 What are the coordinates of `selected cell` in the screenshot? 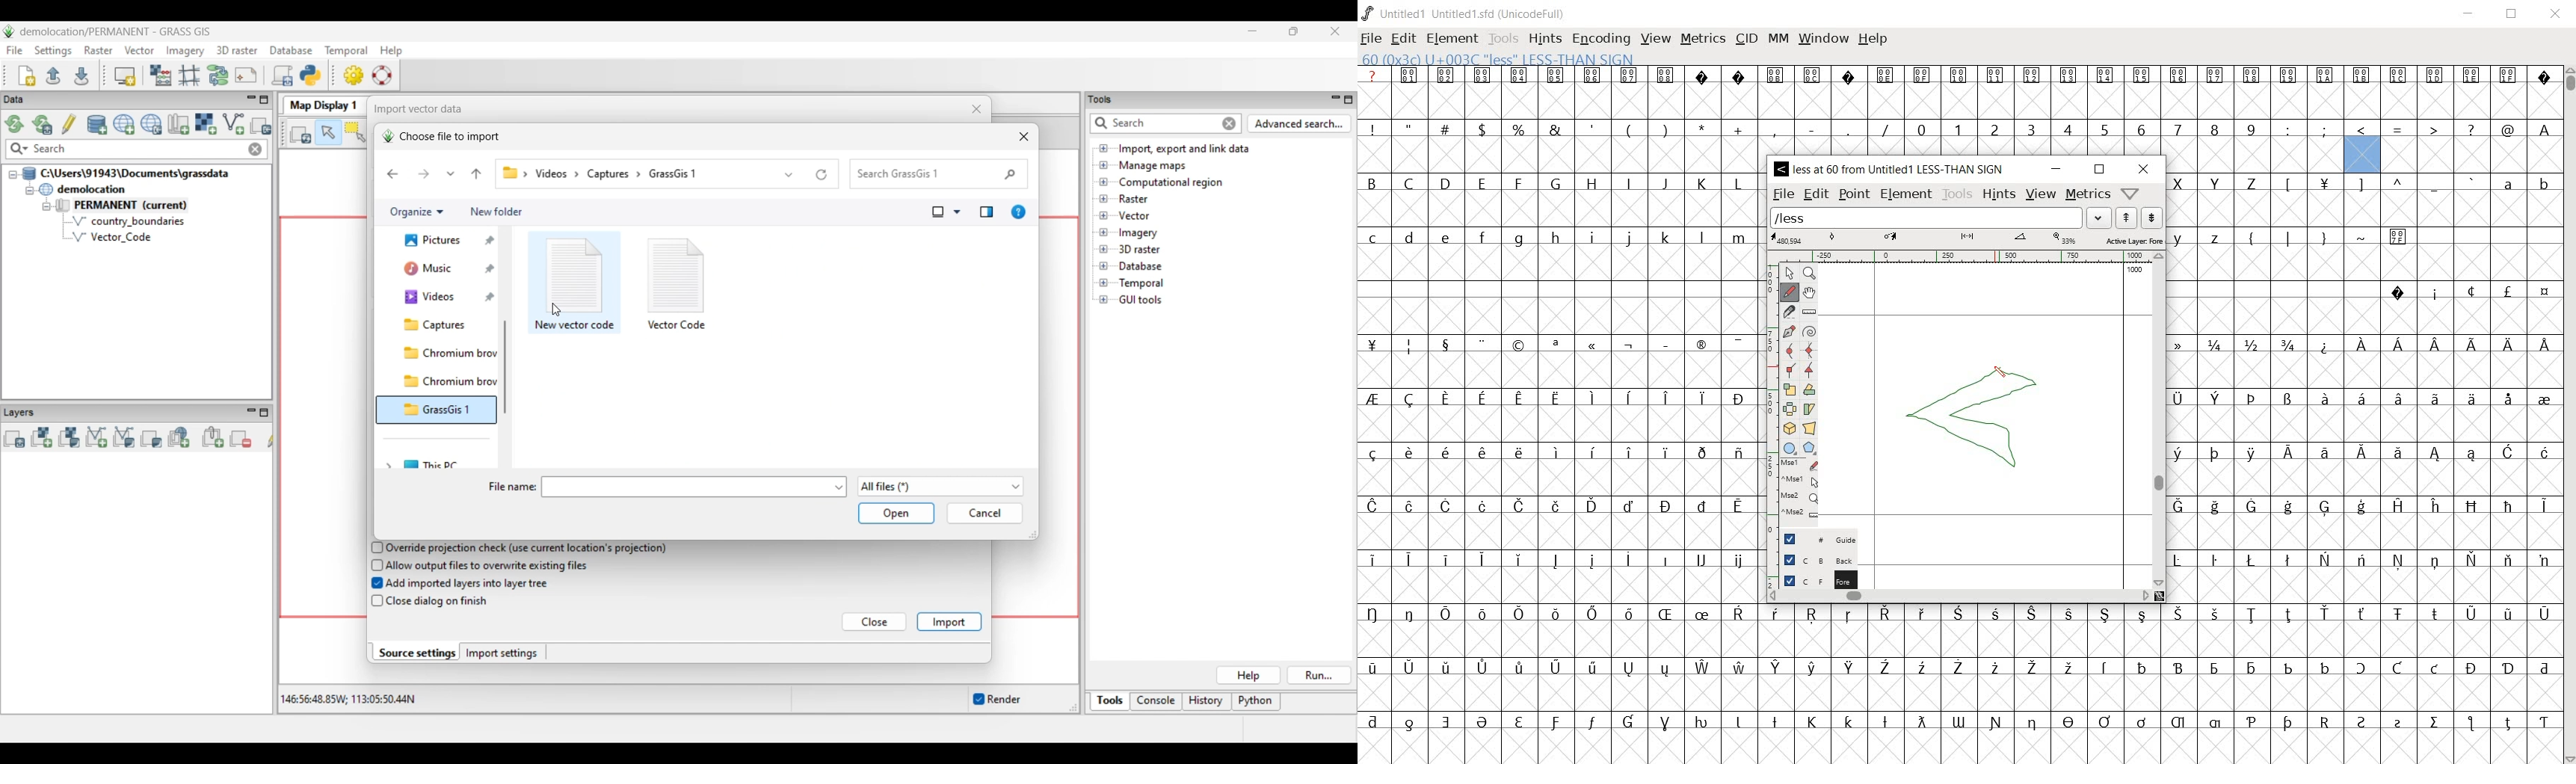 It's located at (2361, 156).